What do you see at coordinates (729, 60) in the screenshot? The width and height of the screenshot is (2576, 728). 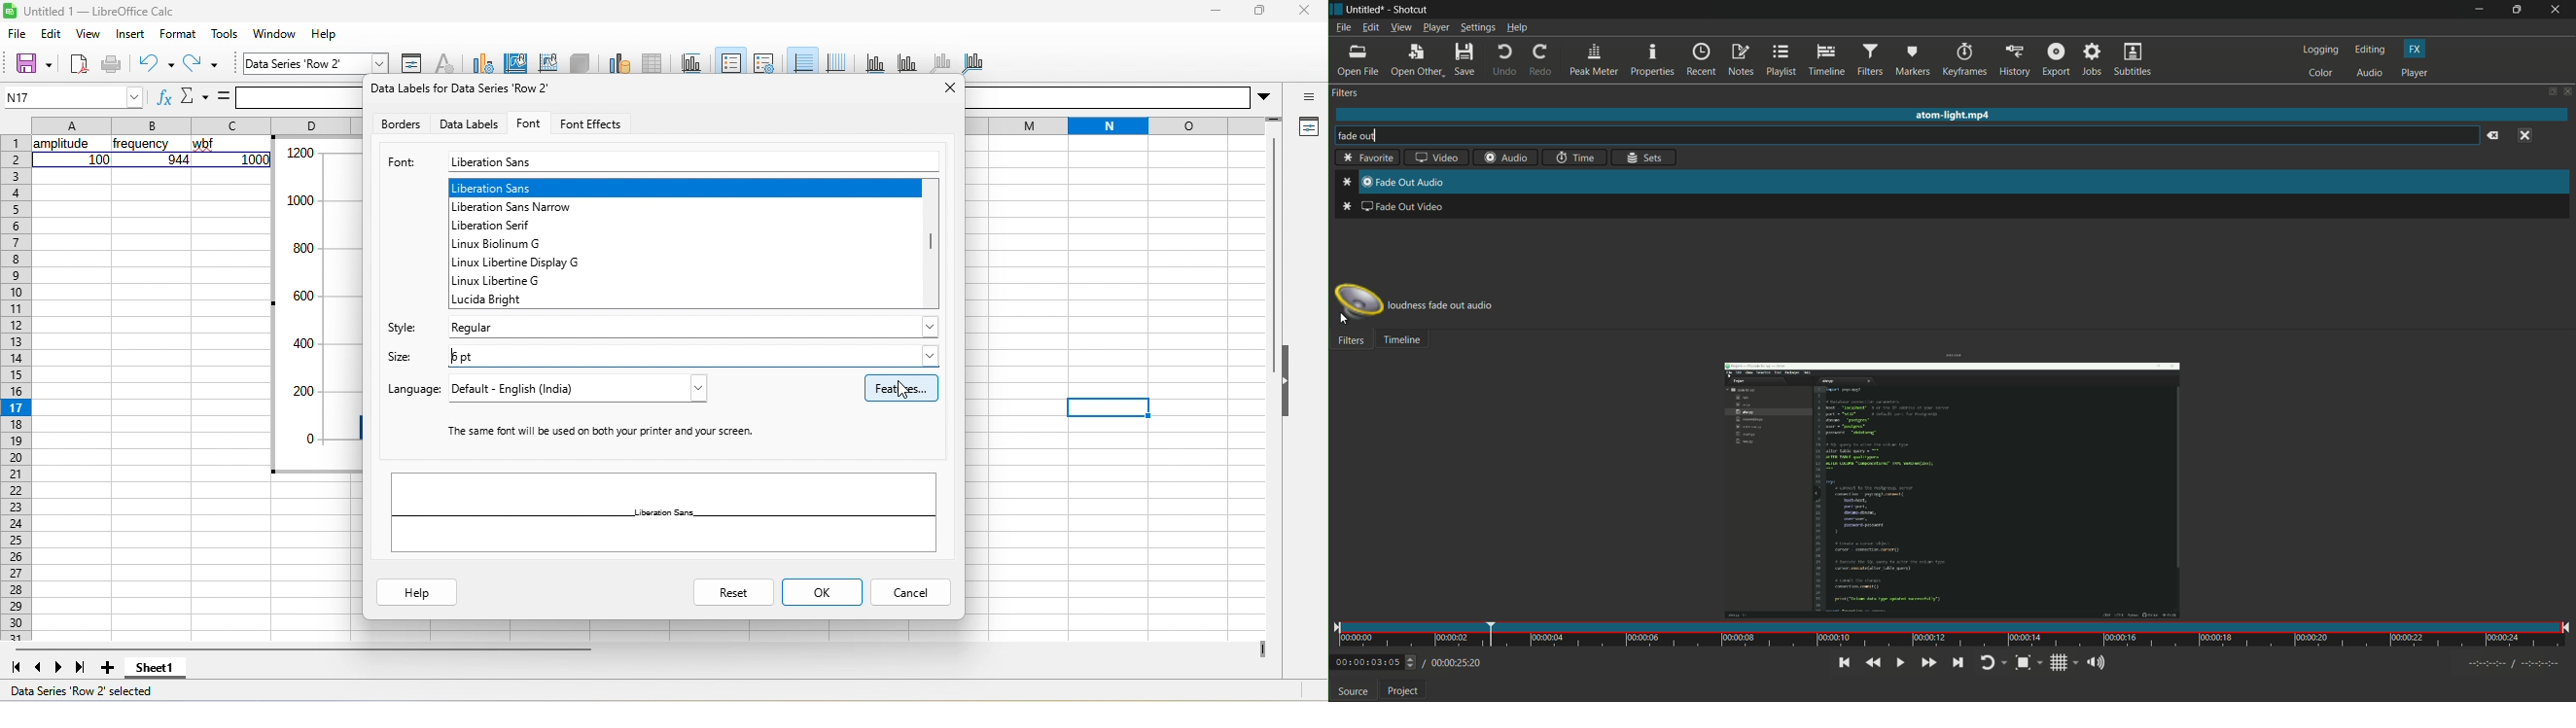 I see `legend on/off` at bounding box center [729, 60].